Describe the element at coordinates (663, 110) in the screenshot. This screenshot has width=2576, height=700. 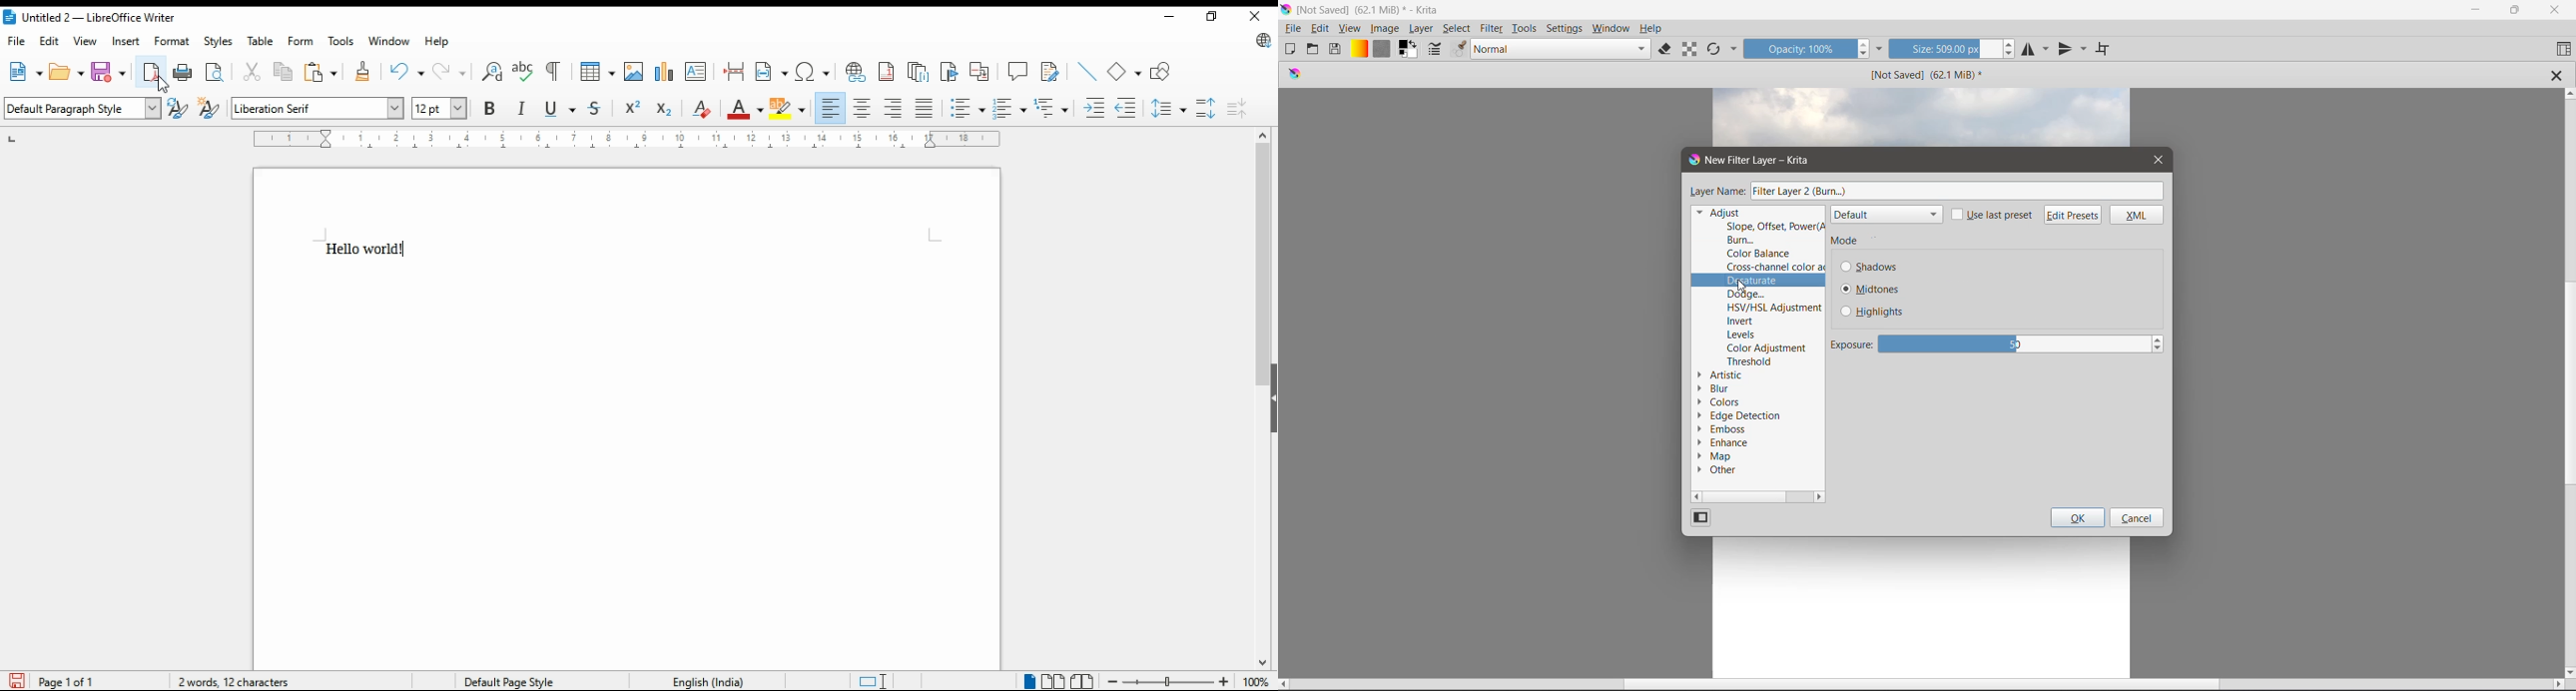
I see `subscript` at that location.